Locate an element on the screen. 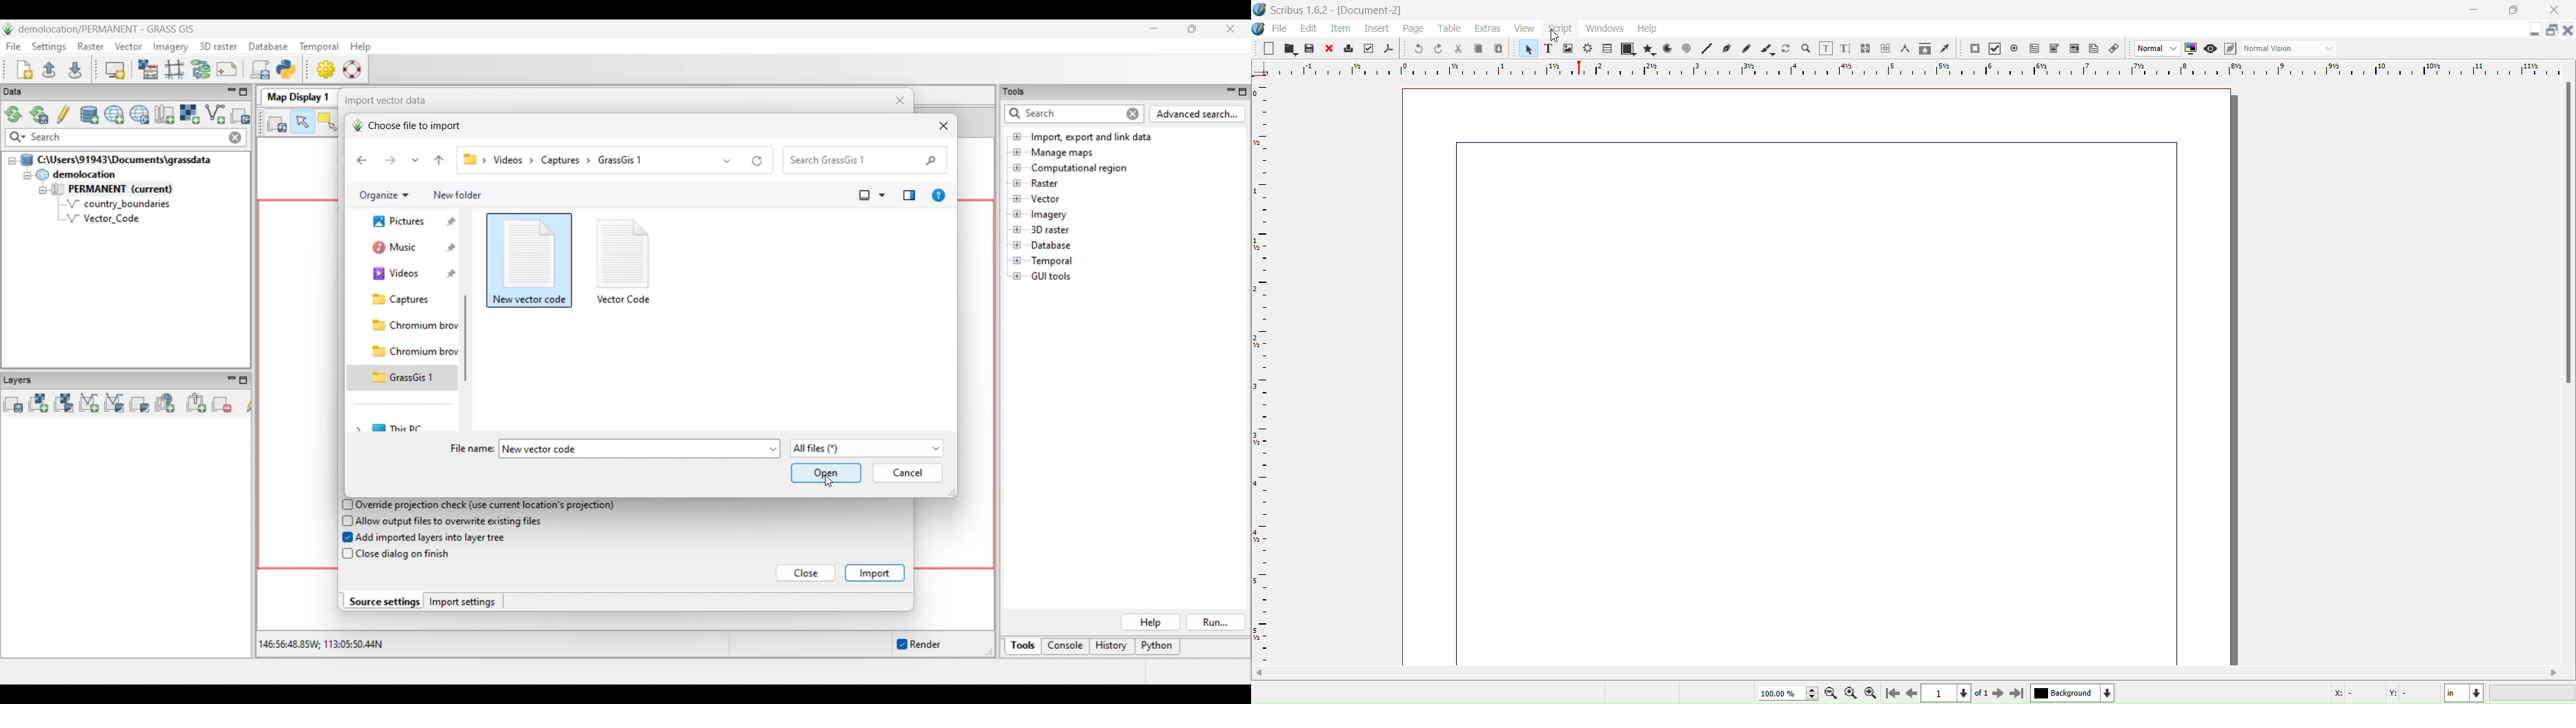 This screenshot has height=728, width=2576. Help is located at coordinates (1649, 28).